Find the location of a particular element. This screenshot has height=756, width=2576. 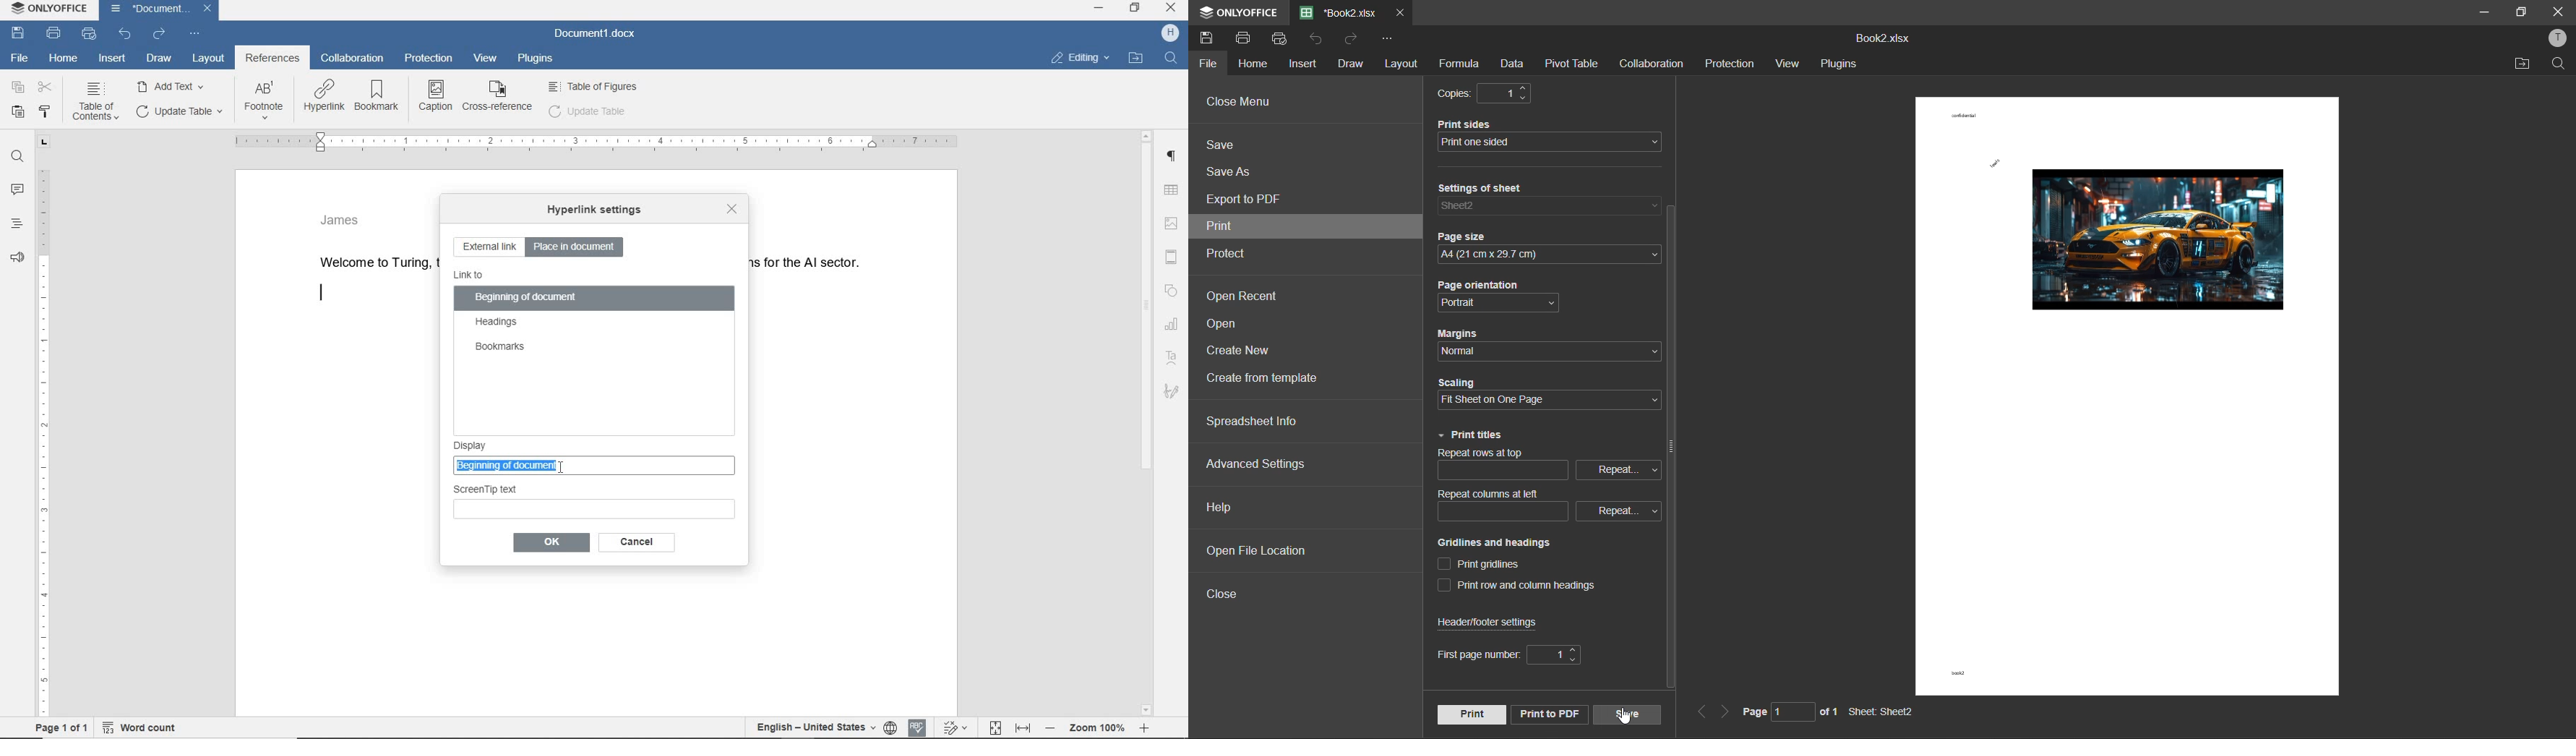

CAPTION is located at coordinates (437, 96).